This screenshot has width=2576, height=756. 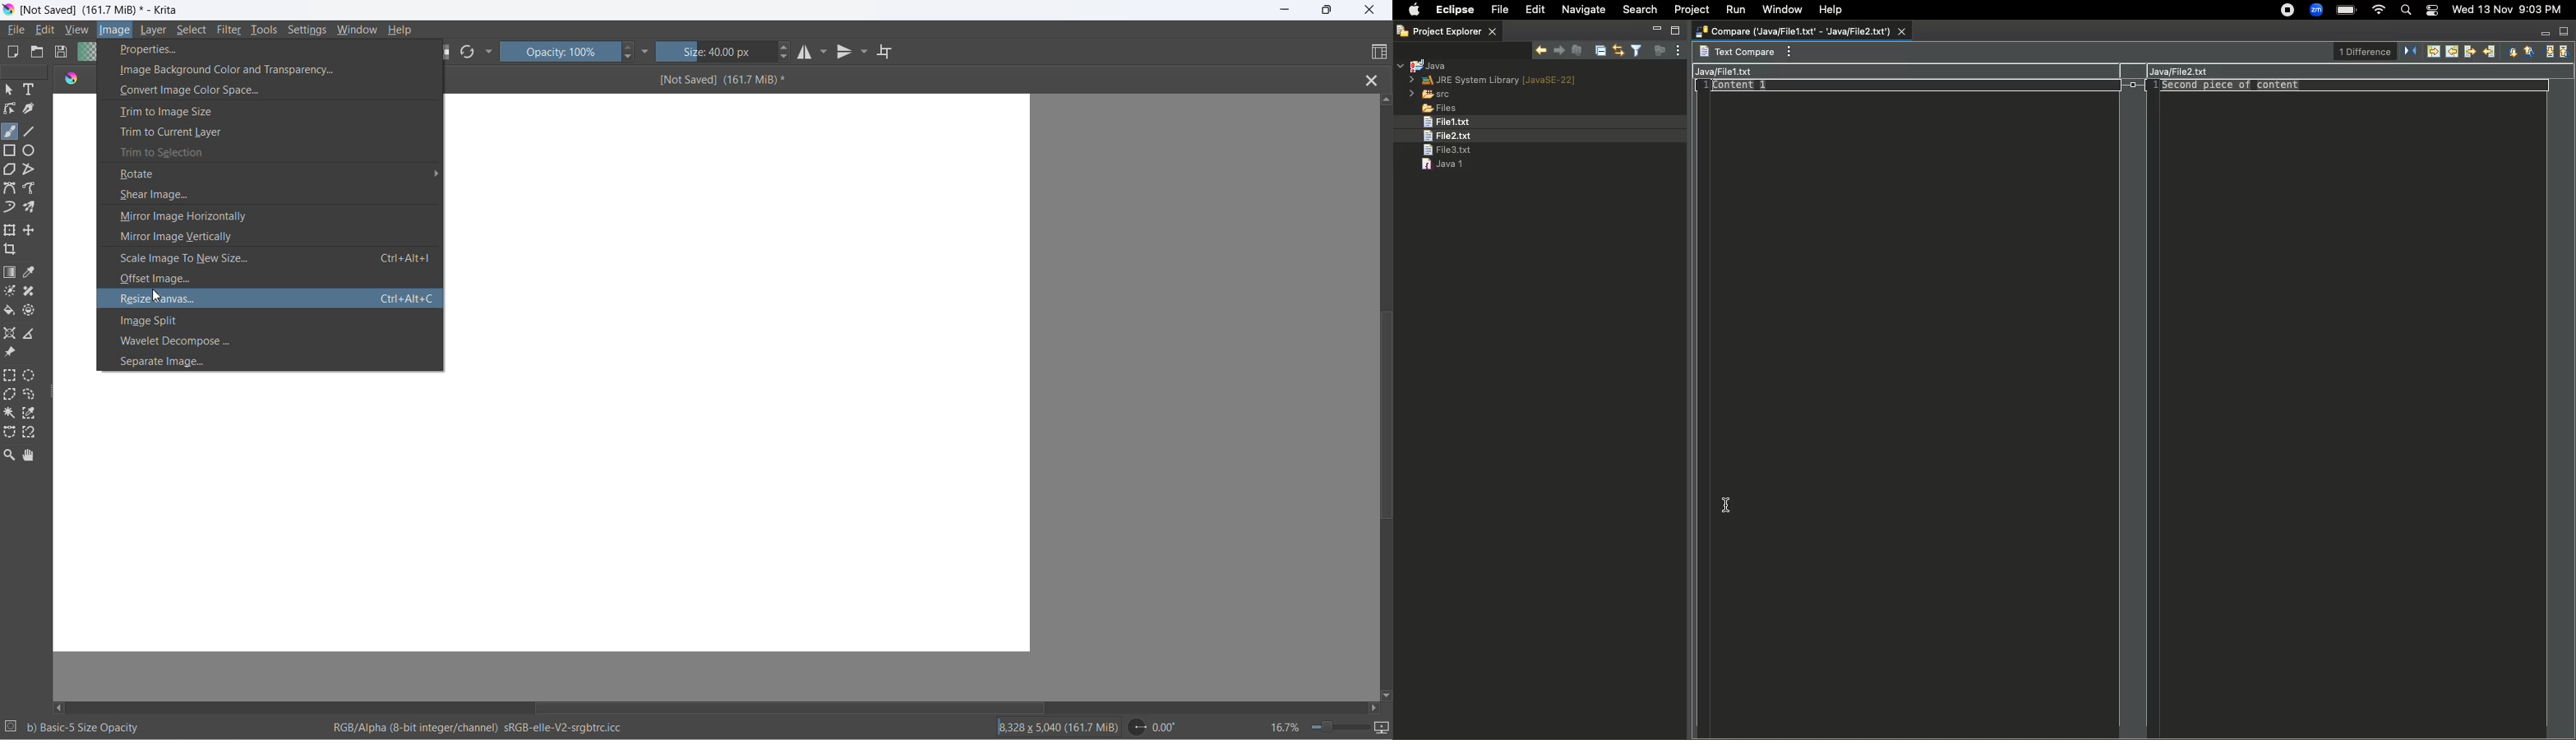 What do you see at coordinates (54, 395) in the screenshot?
I see `resize` at bounding box center [54, 395].